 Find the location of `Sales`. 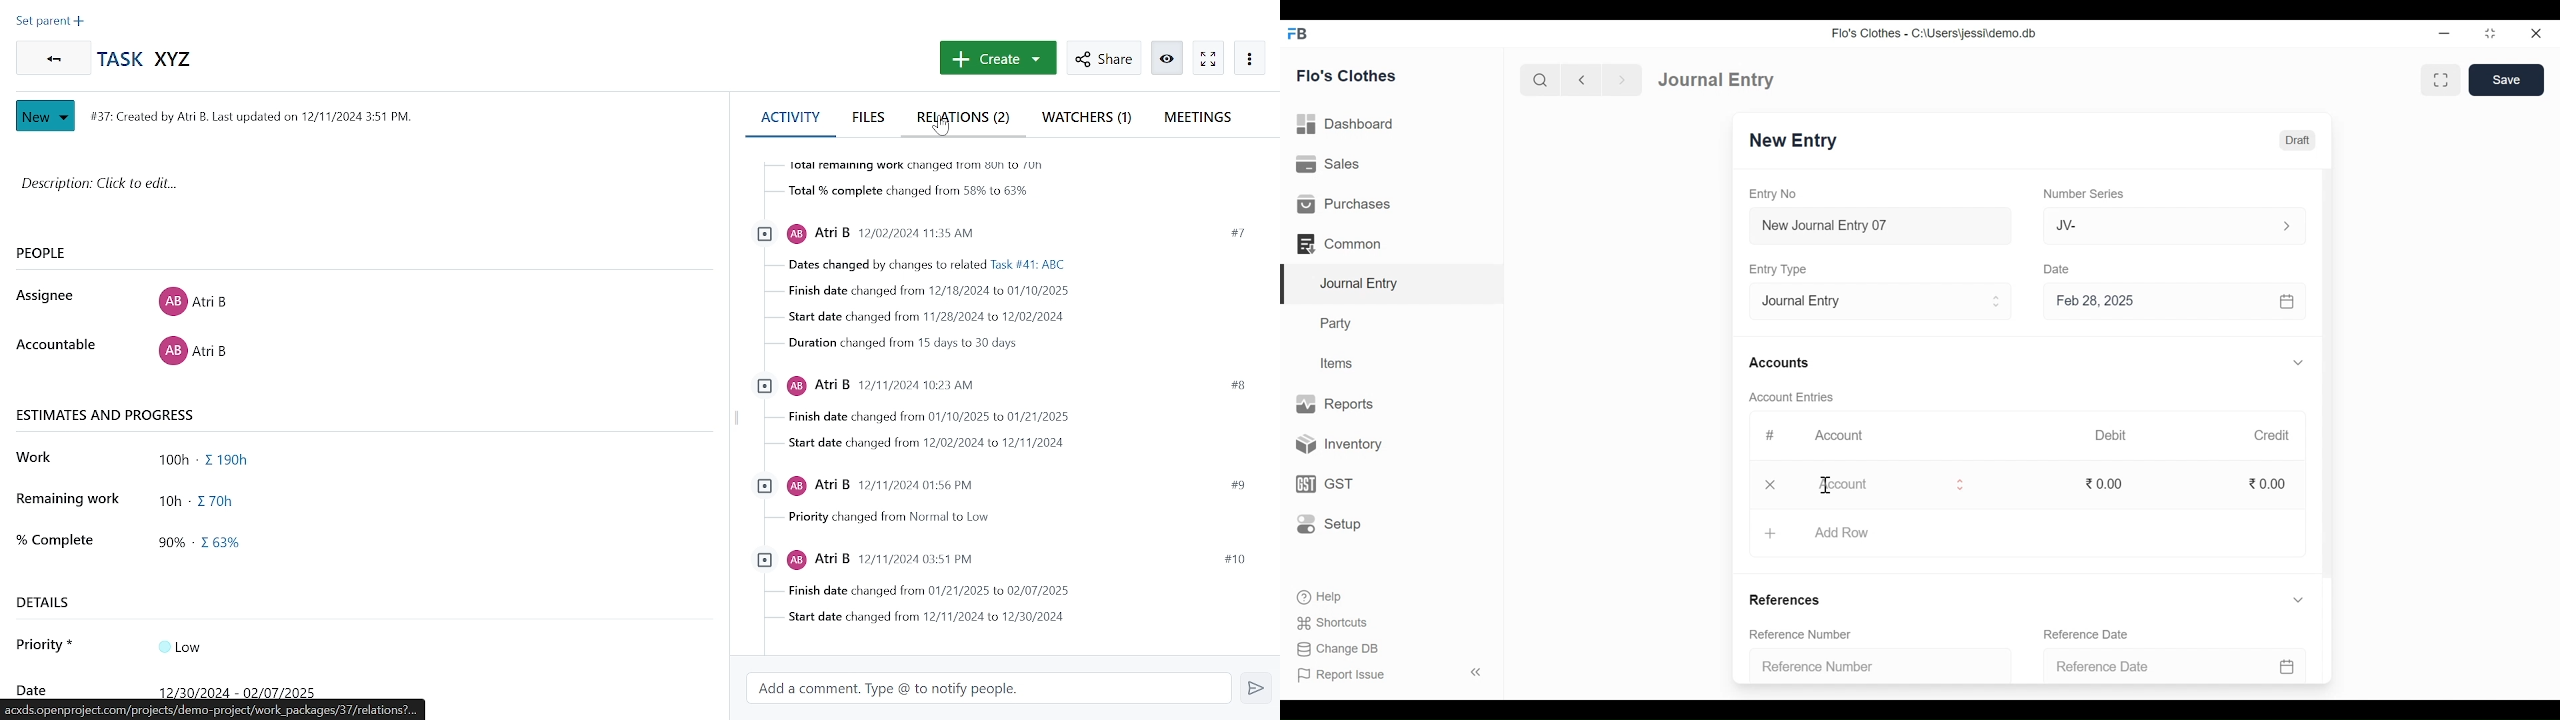

Sales is located at coordinates (1330, 163).